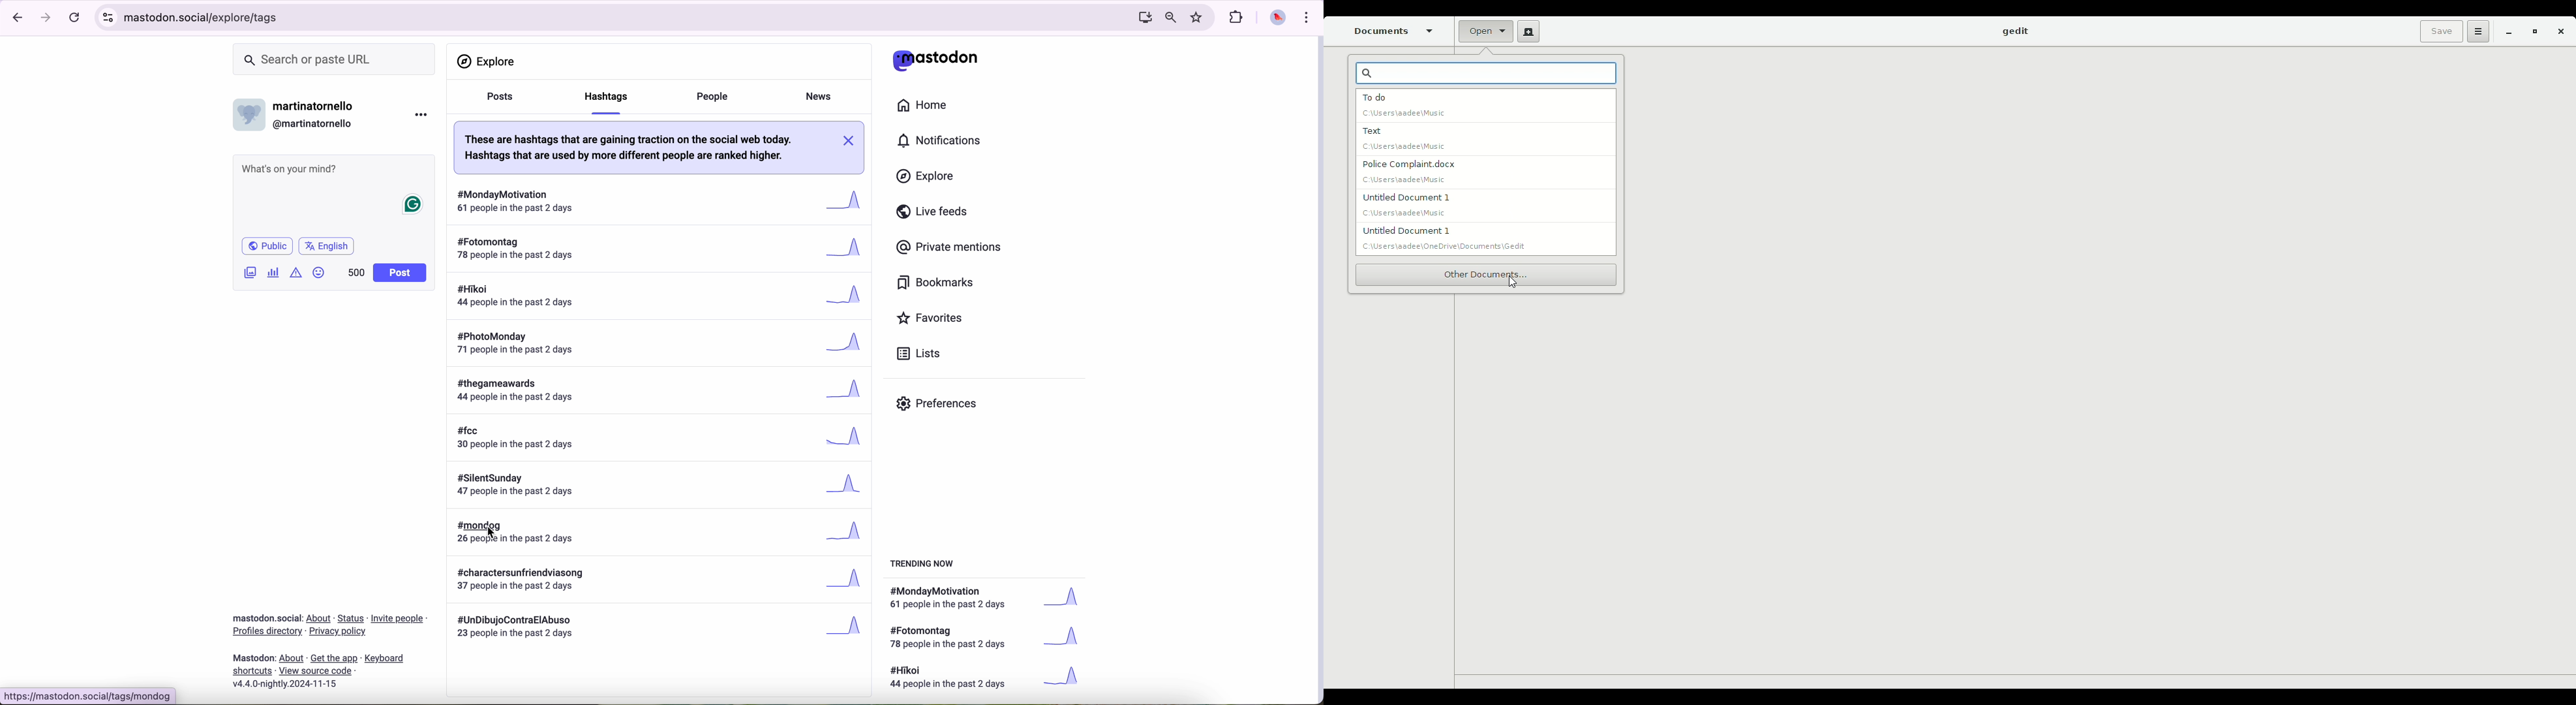 Image resolution: width=2576 pixels, height=728 pixels. I want to click on home, so click(924, 104).